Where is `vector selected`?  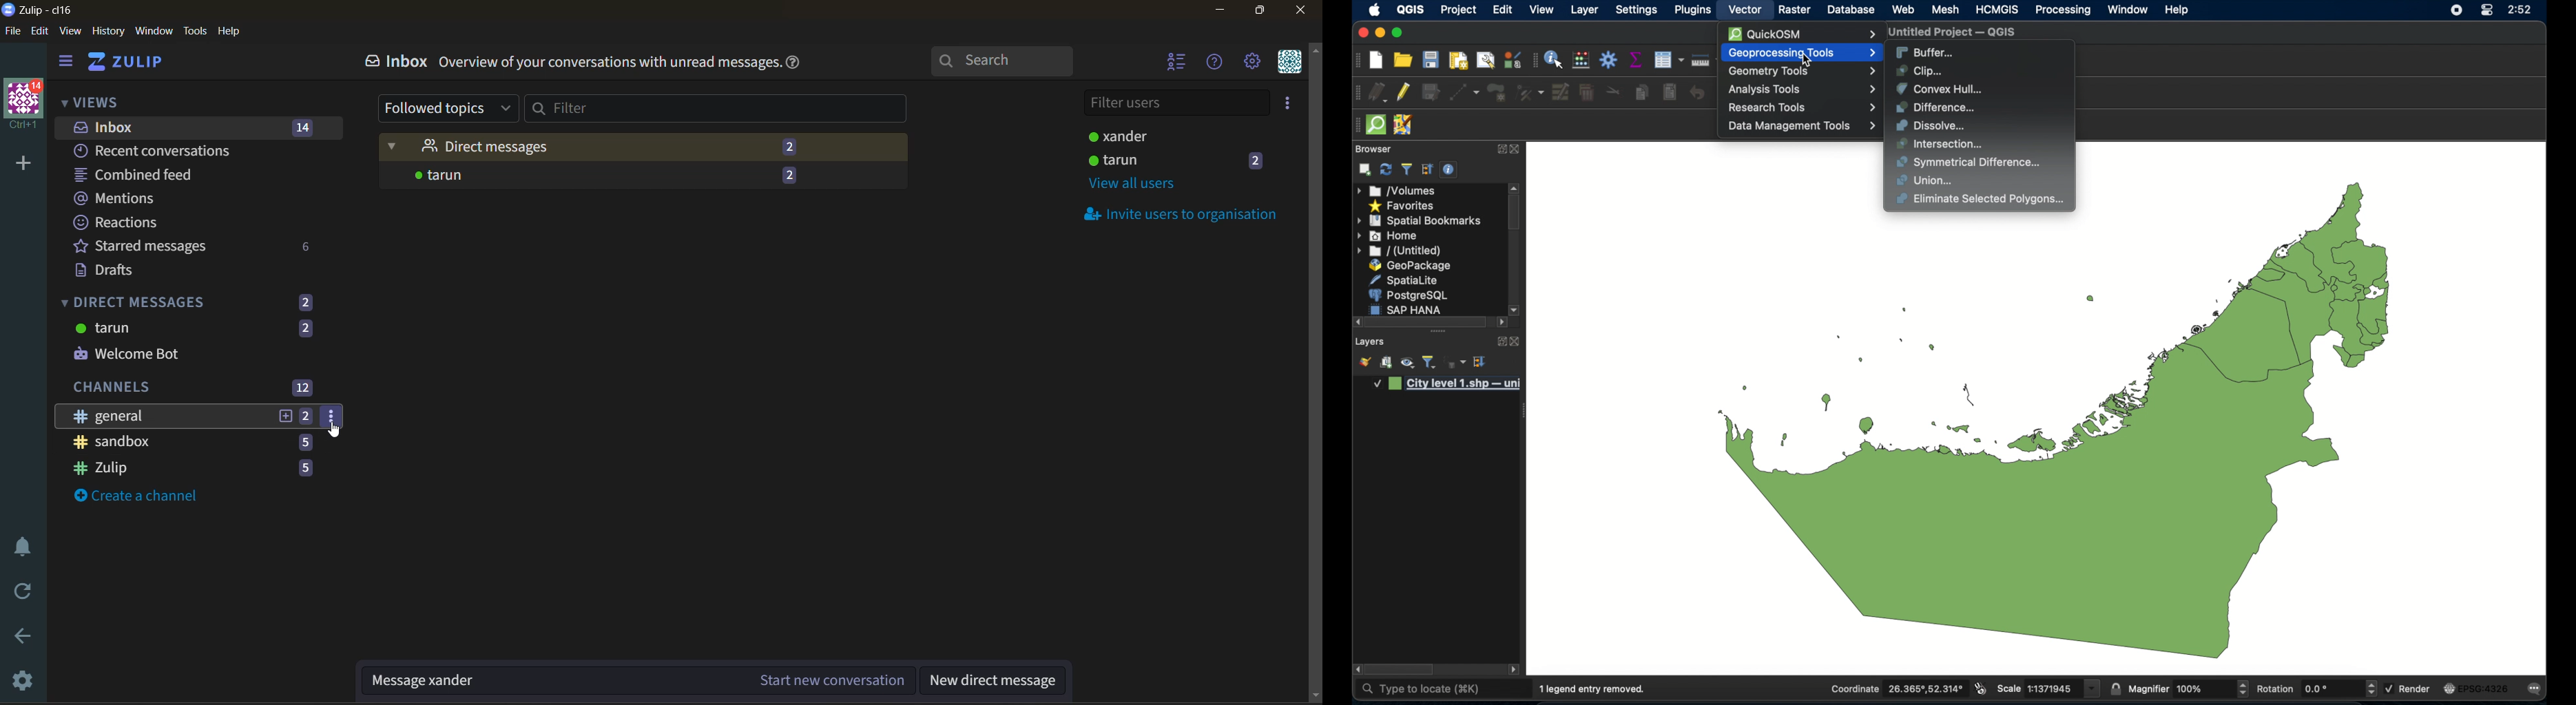 vector selected is located at coordinates (1746, 10).